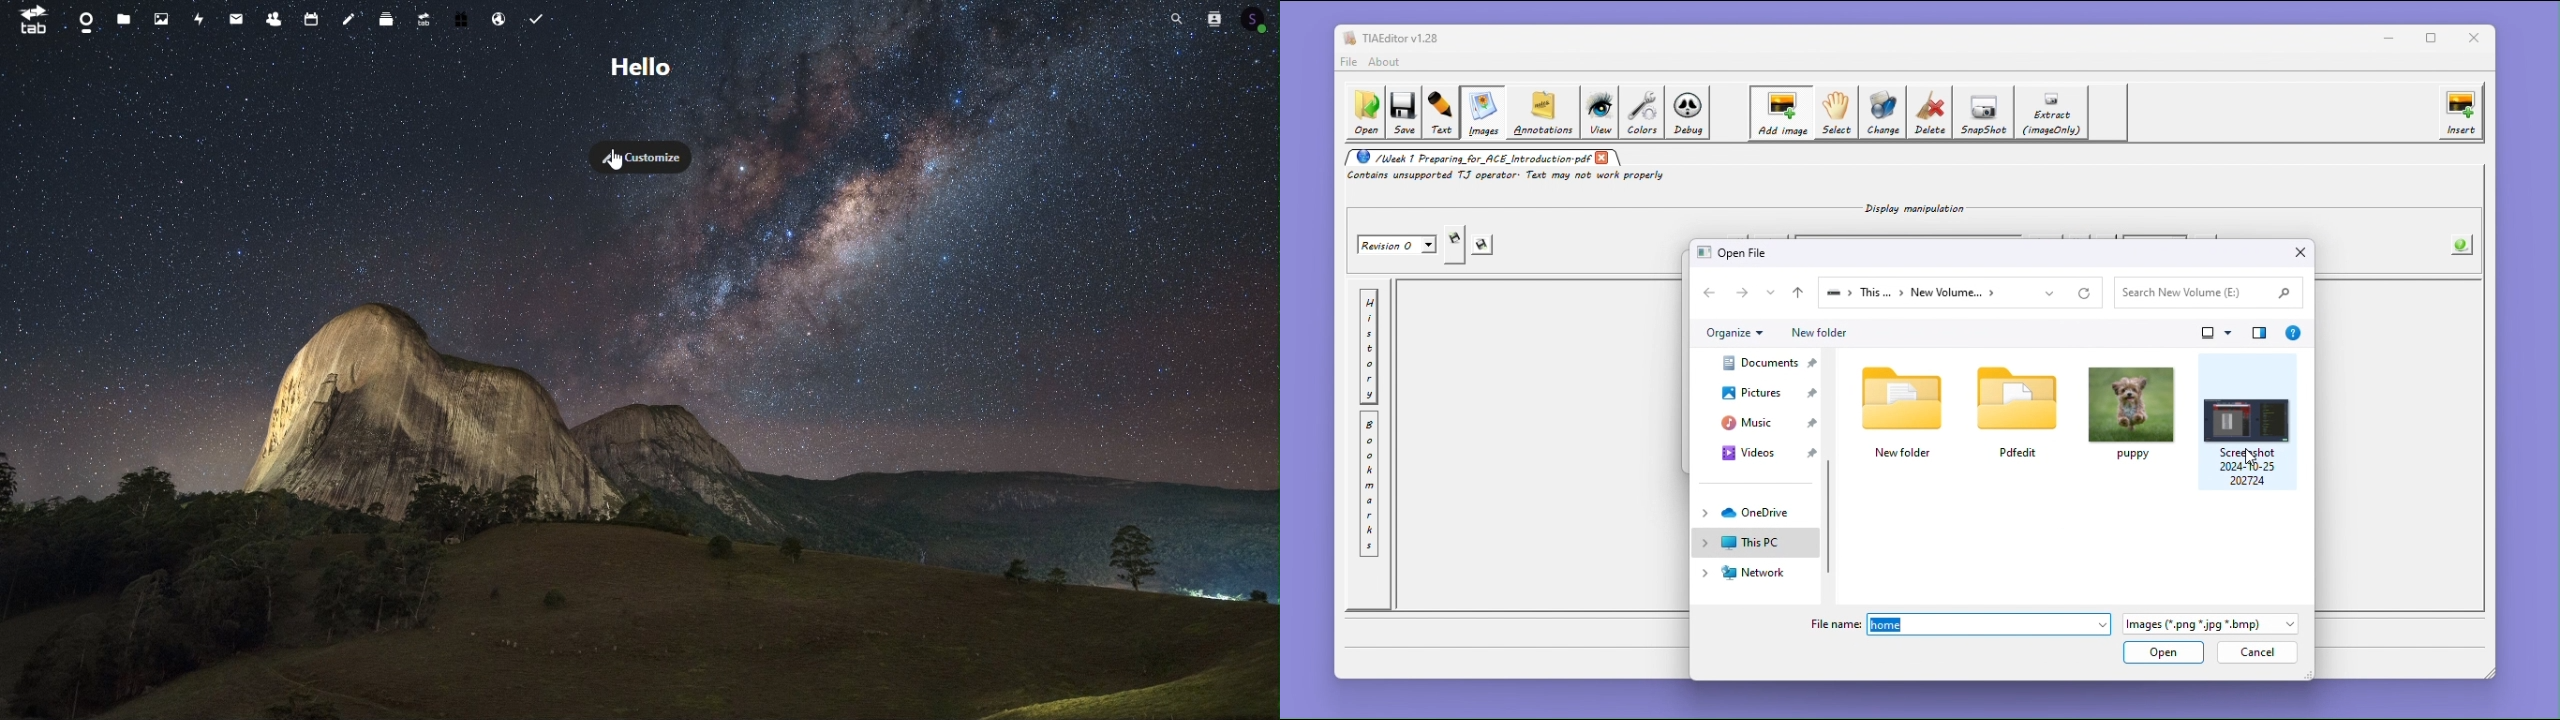  I want to click on Email hosting, so click(499, 18).